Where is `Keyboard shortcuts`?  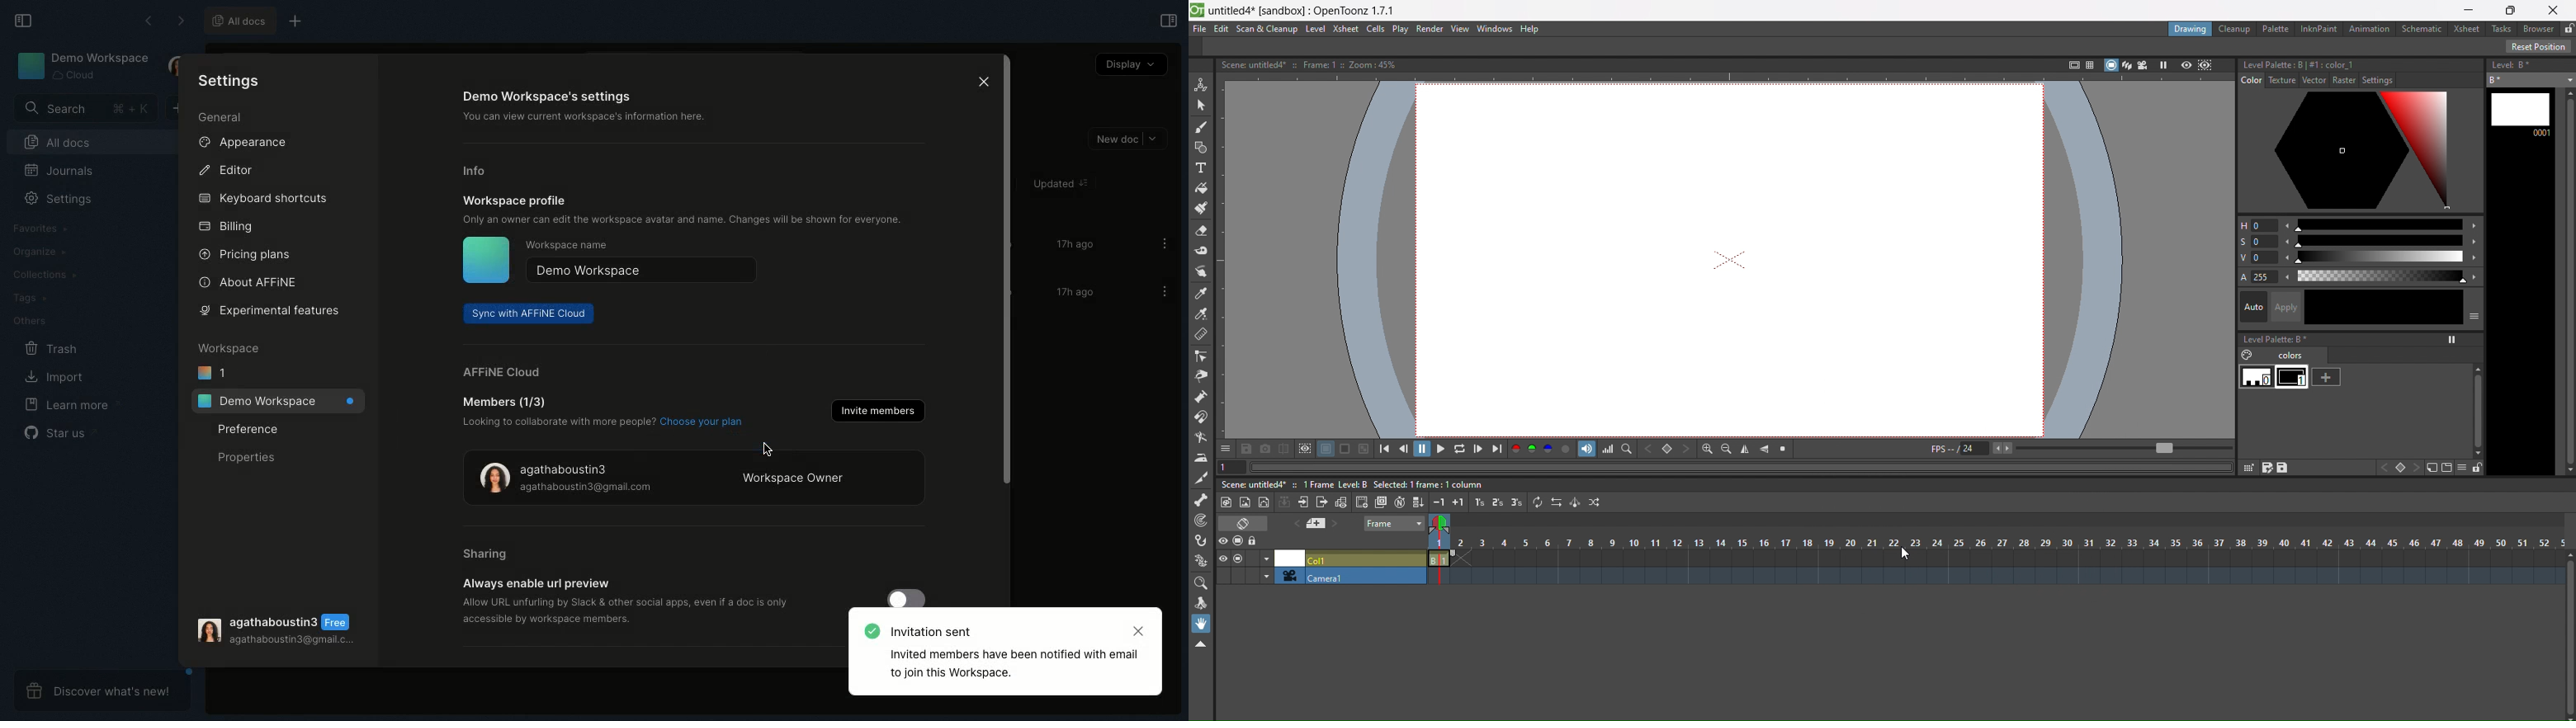 Keyboard shortcuts is located at coordinates (263, 196).